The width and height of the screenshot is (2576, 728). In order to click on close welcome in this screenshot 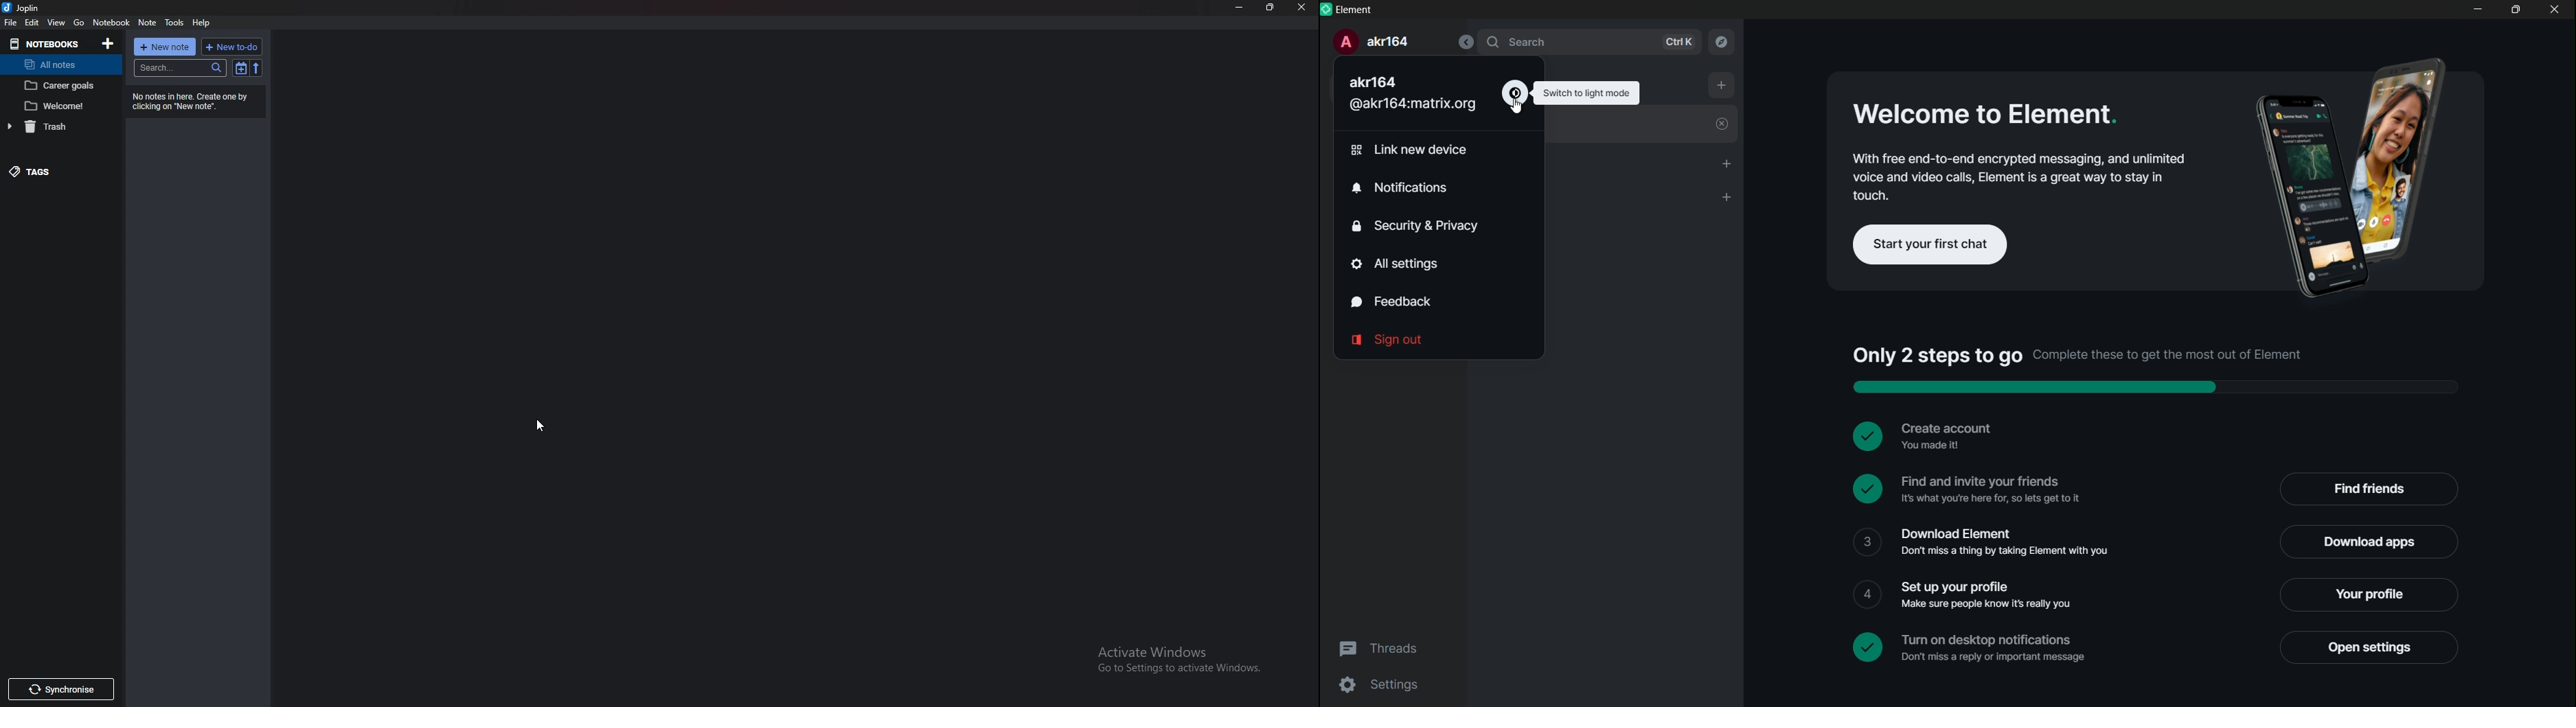, I will do `click(1723, 124)`.